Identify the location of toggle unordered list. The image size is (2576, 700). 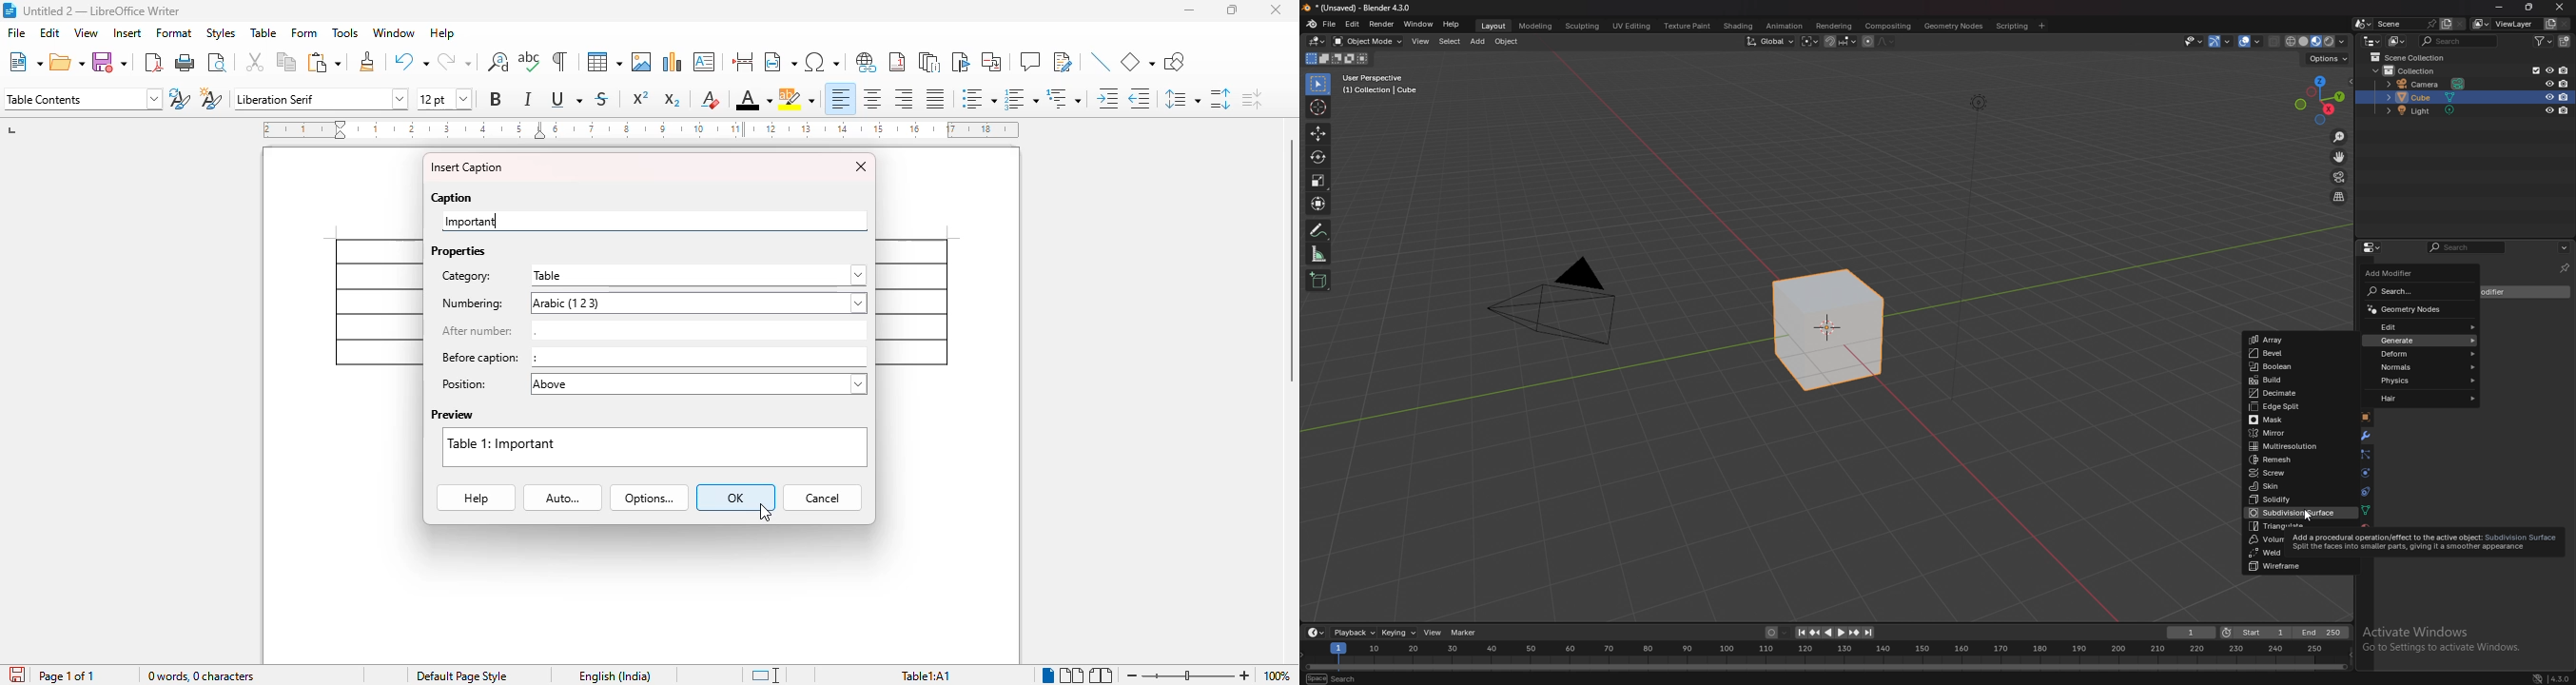
(980, 98).